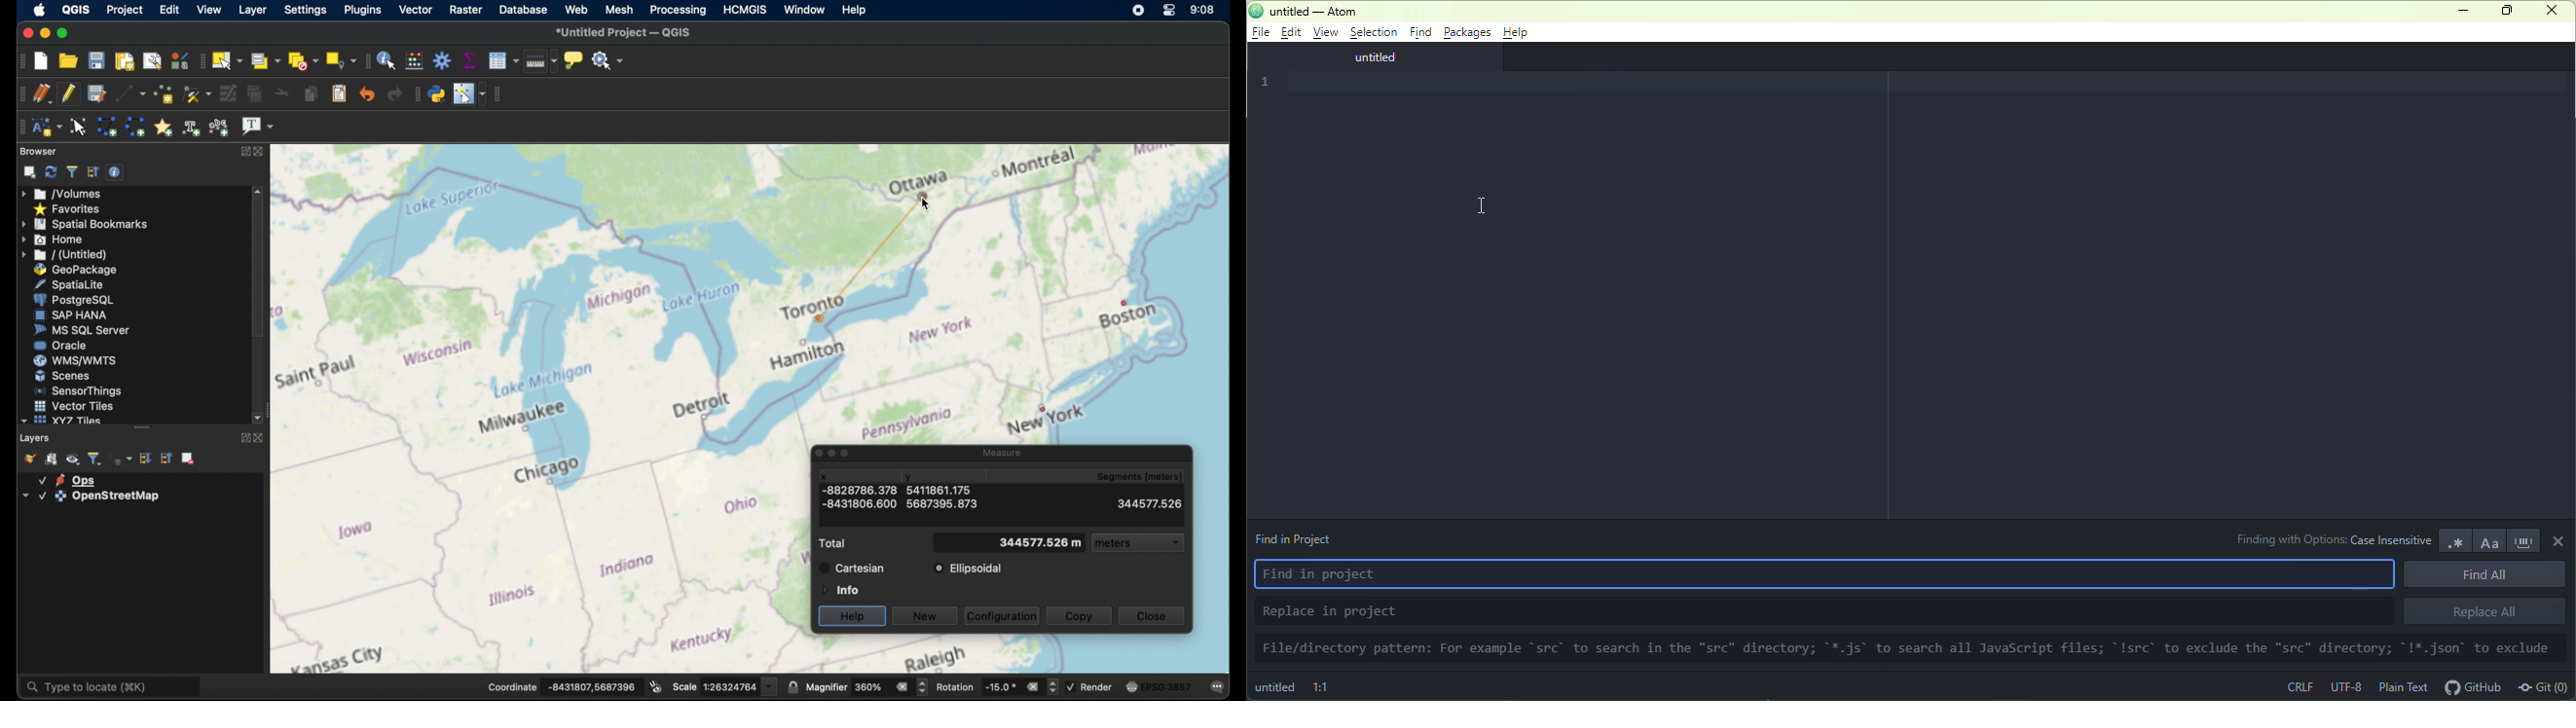 Image resolution: width=2576 pixels, height=728 pixels. Describe the element at coordinates (1259, 11) in the screenshot. I see `atom logo` at that location.